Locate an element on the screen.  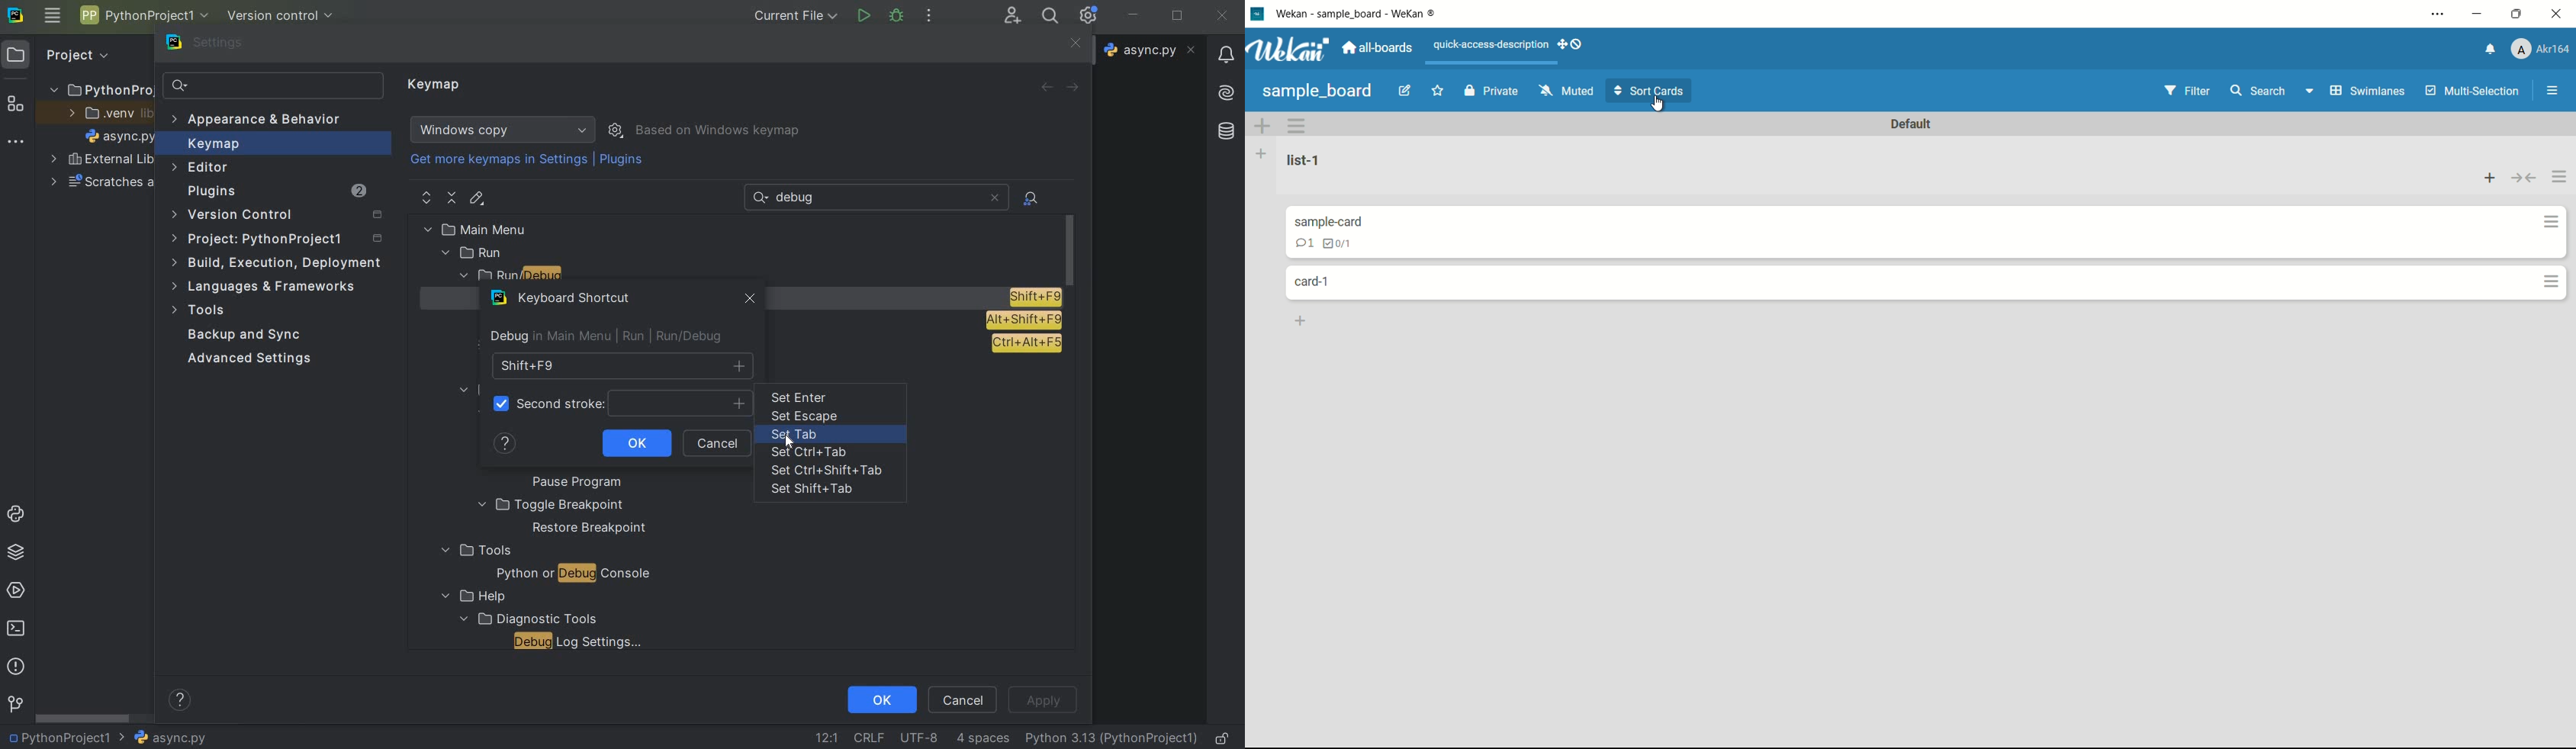
Notifications is located at coordinates (1224, 50).